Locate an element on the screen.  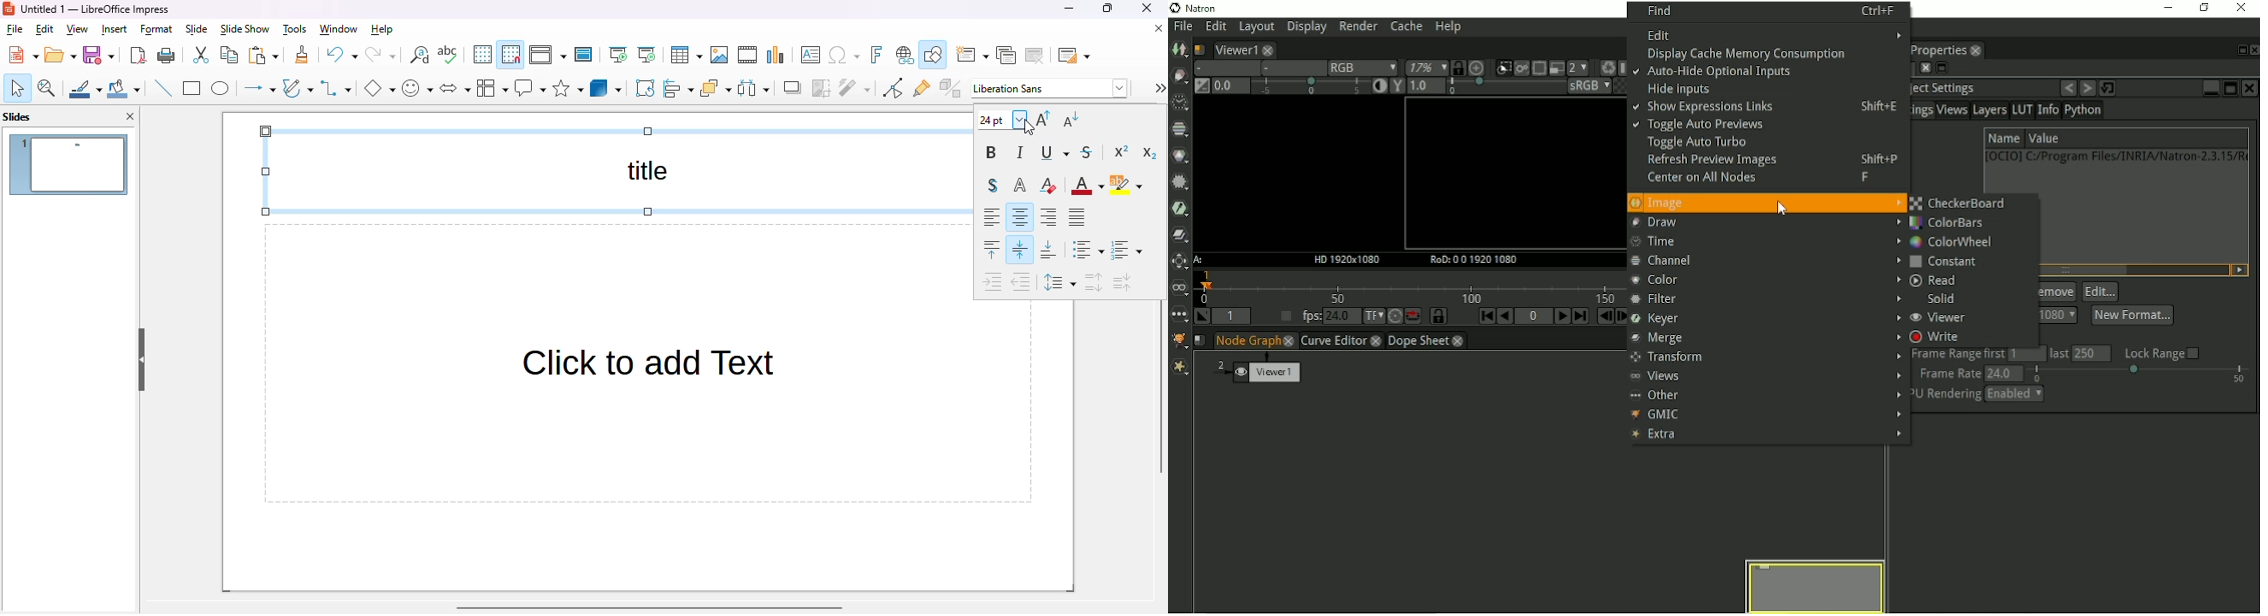
slide show is located at coordinates (245, 29).